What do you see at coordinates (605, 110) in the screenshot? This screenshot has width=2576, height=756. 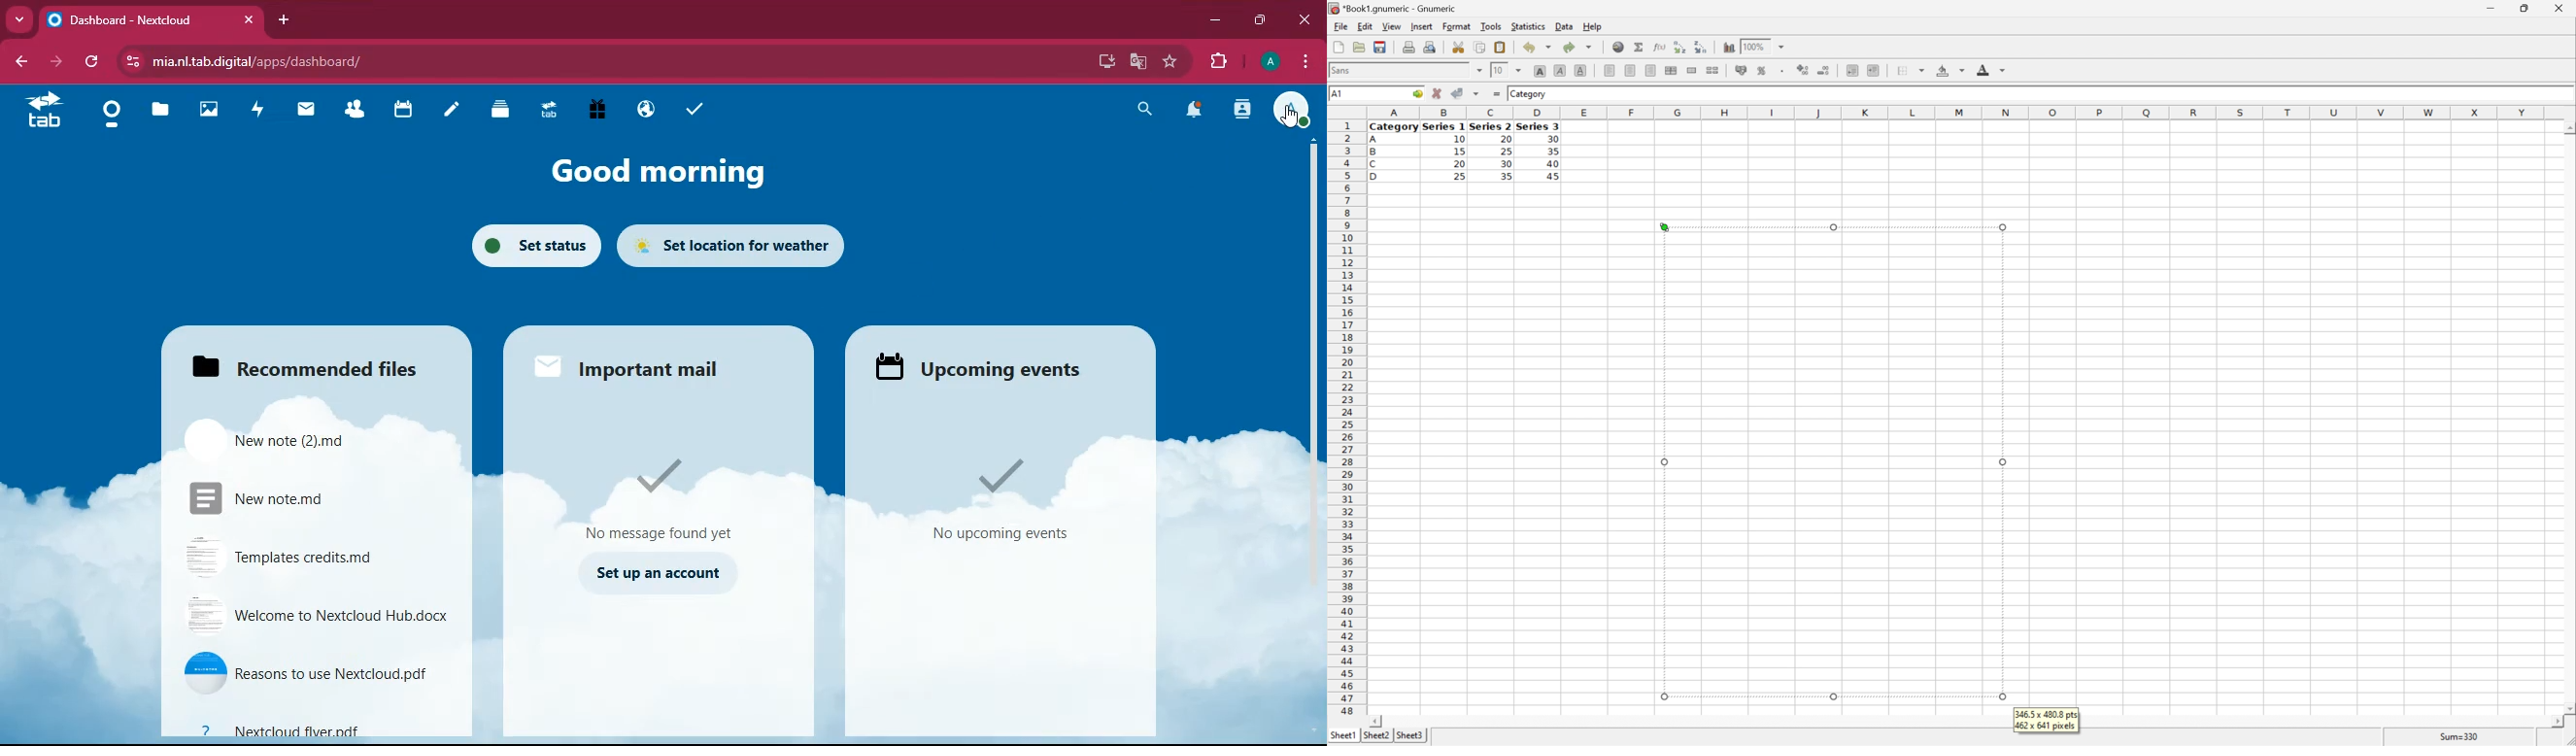 I see `gift` at bounding box center [605, 110].